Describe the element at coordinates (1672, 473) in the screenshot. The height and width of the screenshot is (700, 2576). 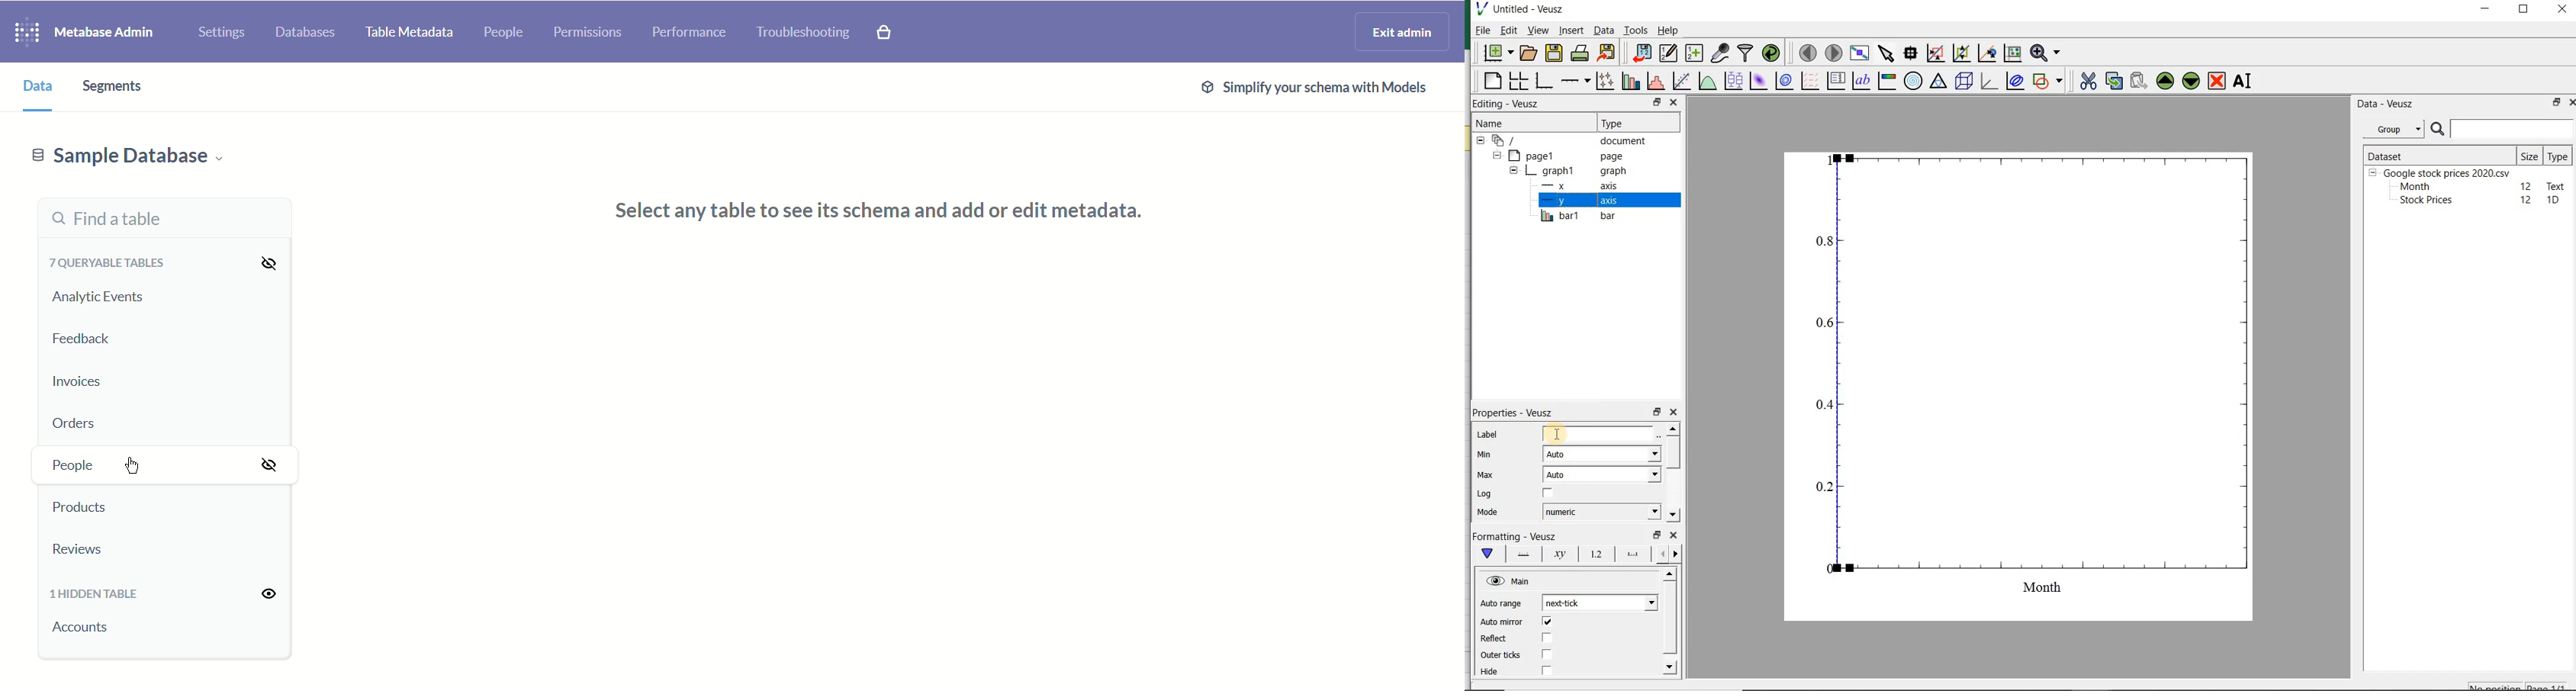
I see `scrollbar` at that location.